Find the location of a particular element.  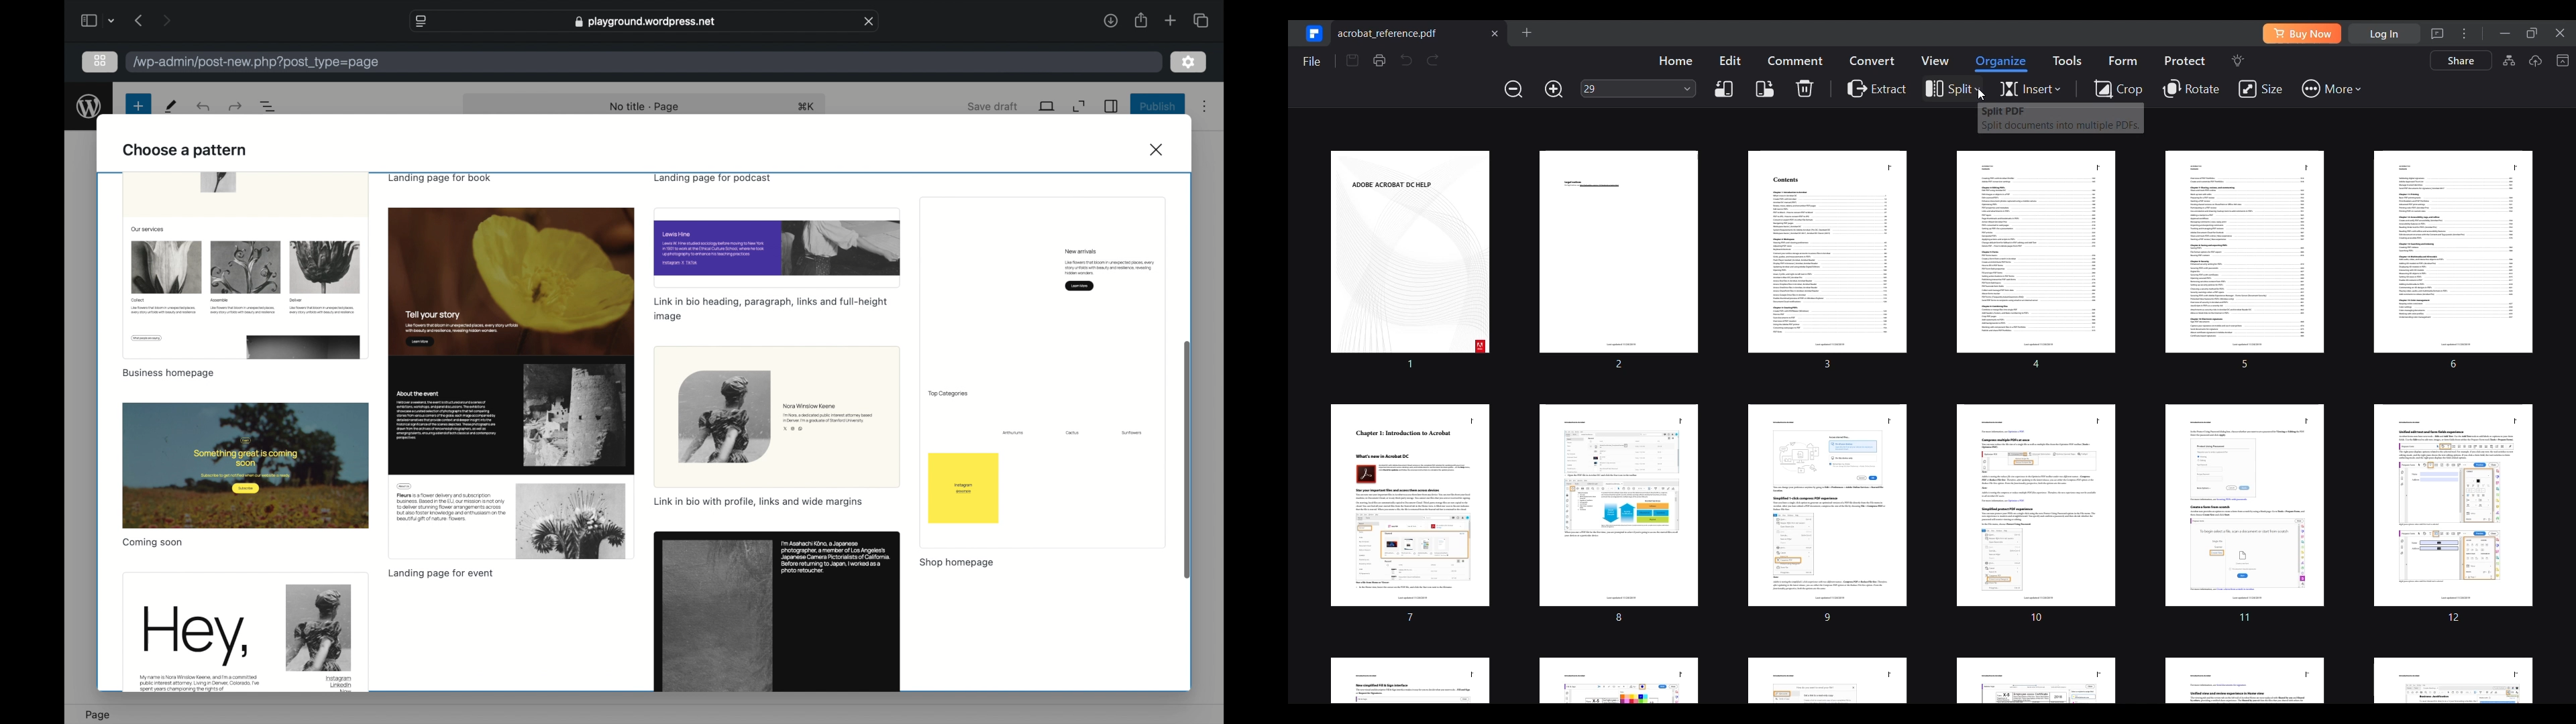

more options is located at coordinates (1204, 107).